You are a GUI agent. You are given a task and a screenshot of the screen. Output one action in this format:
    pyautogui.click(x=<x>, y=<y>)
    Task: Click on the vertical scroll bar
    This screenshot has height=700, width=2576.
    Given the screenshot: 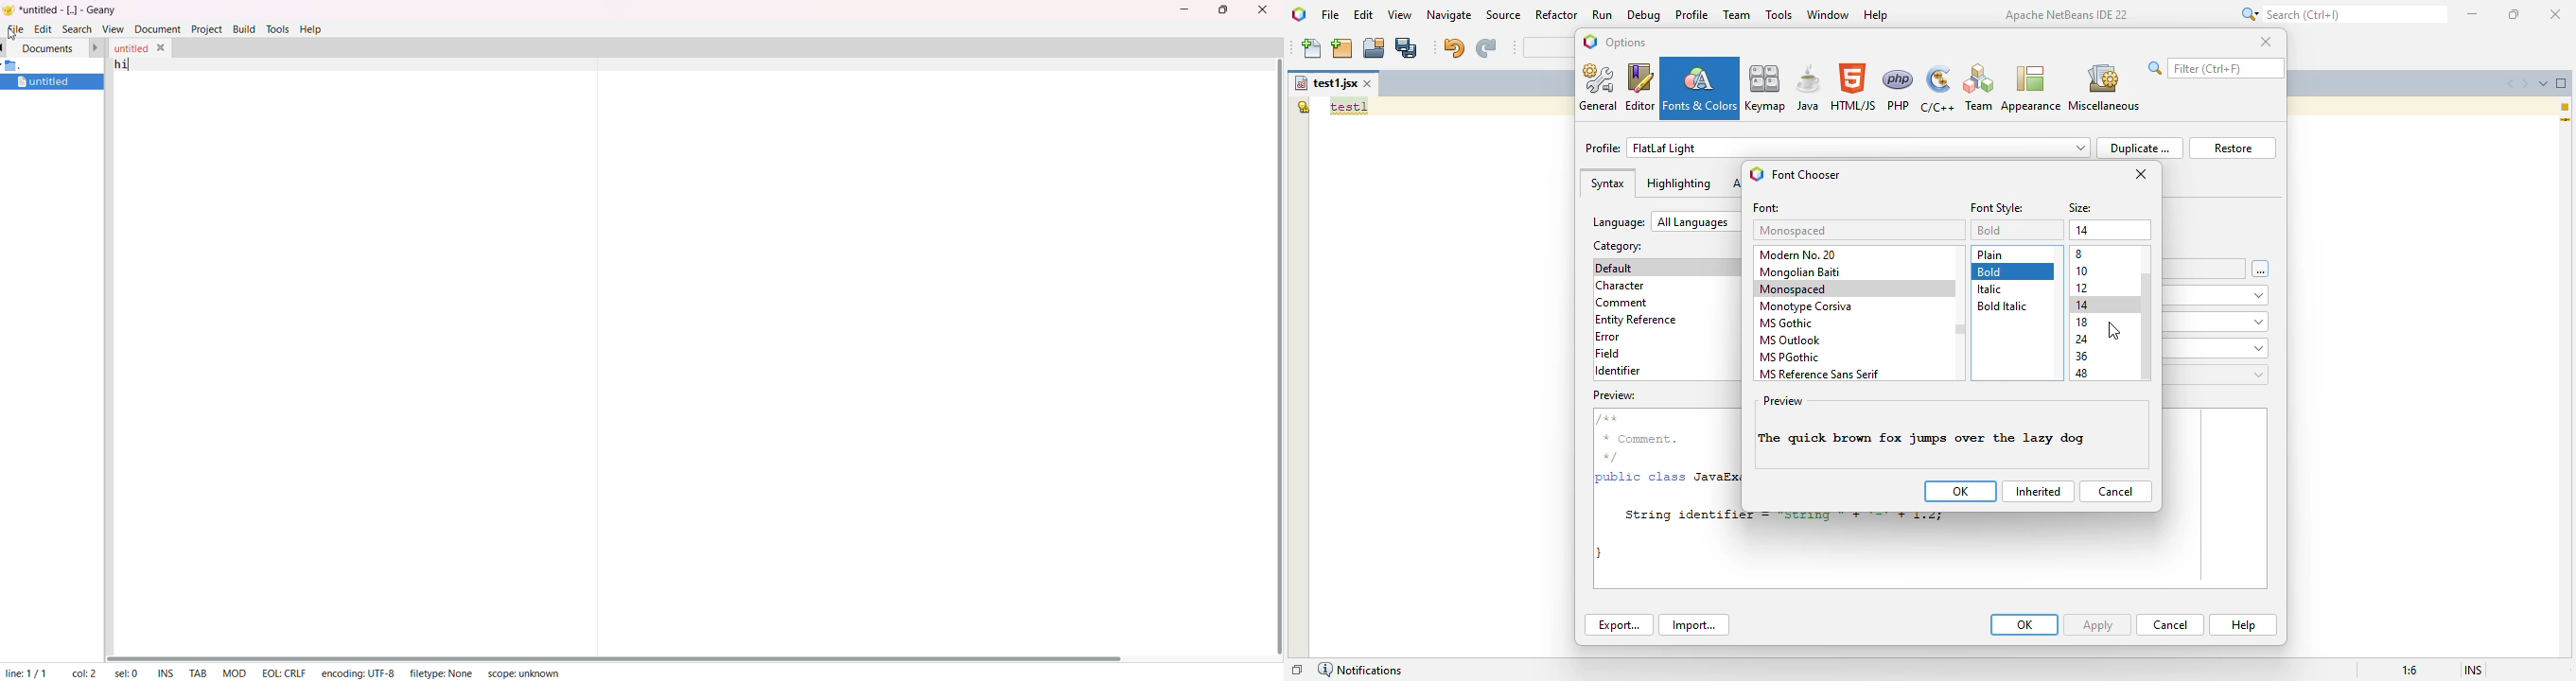 What is the action you would take?
    pyautogui.click(x=1960, y=328)
    